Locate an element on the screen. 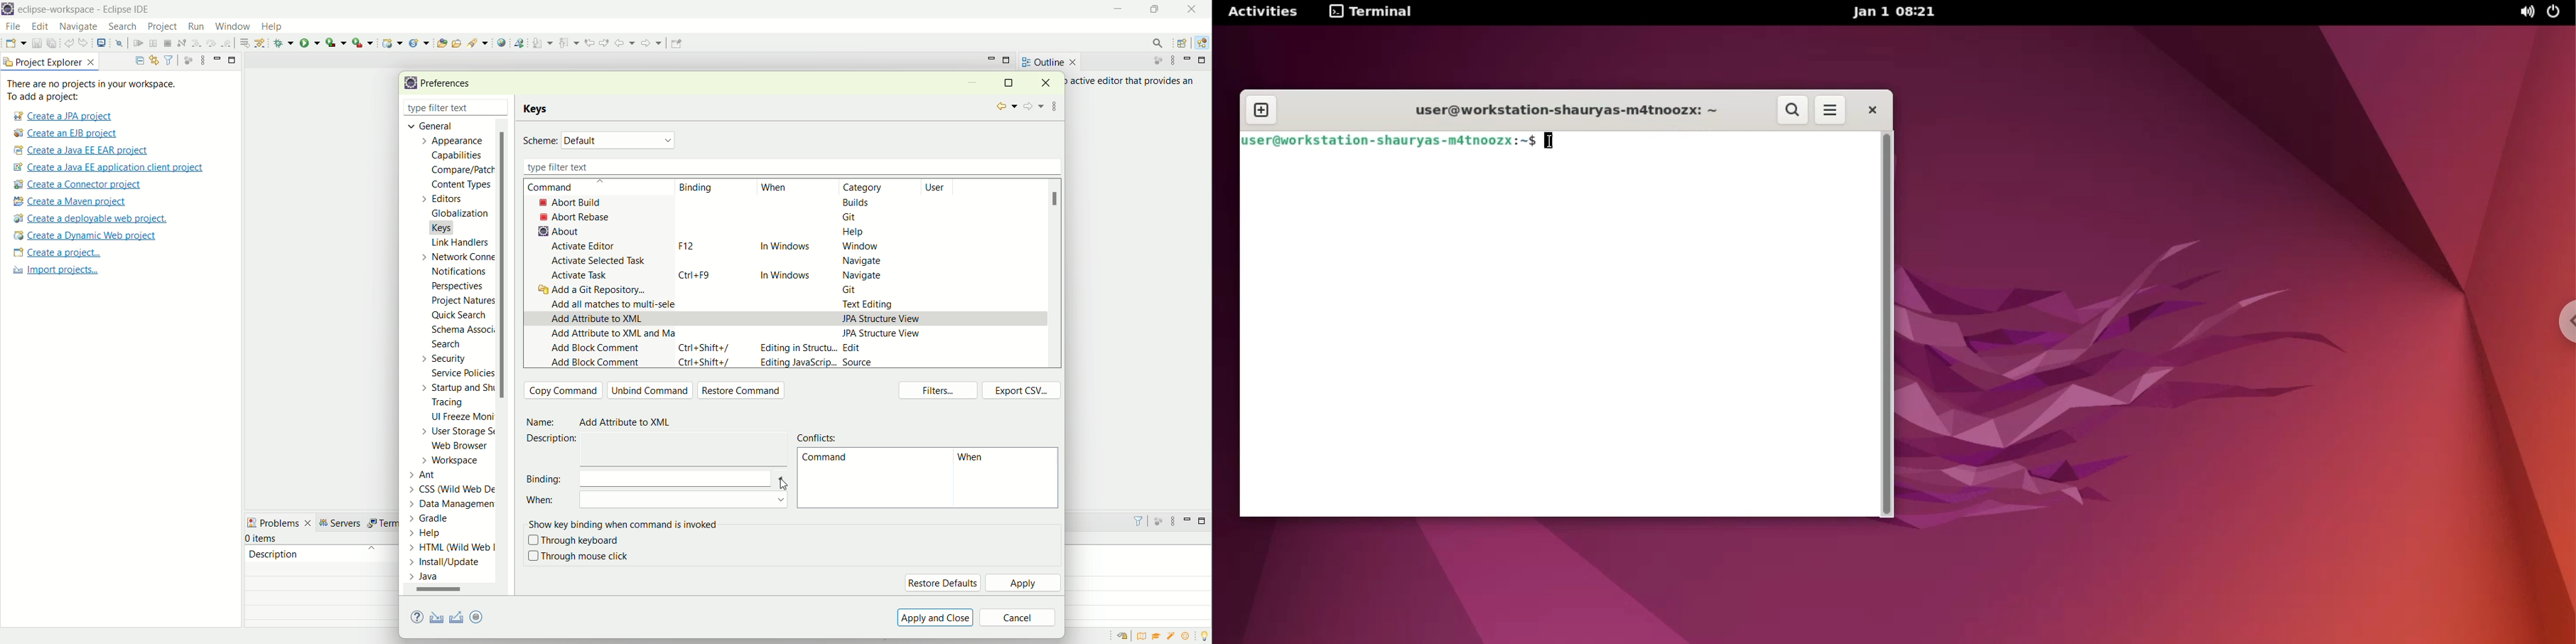 The width and height of the screenshot is (2576, 644). previous annotation is located at coordinates (571, 42).